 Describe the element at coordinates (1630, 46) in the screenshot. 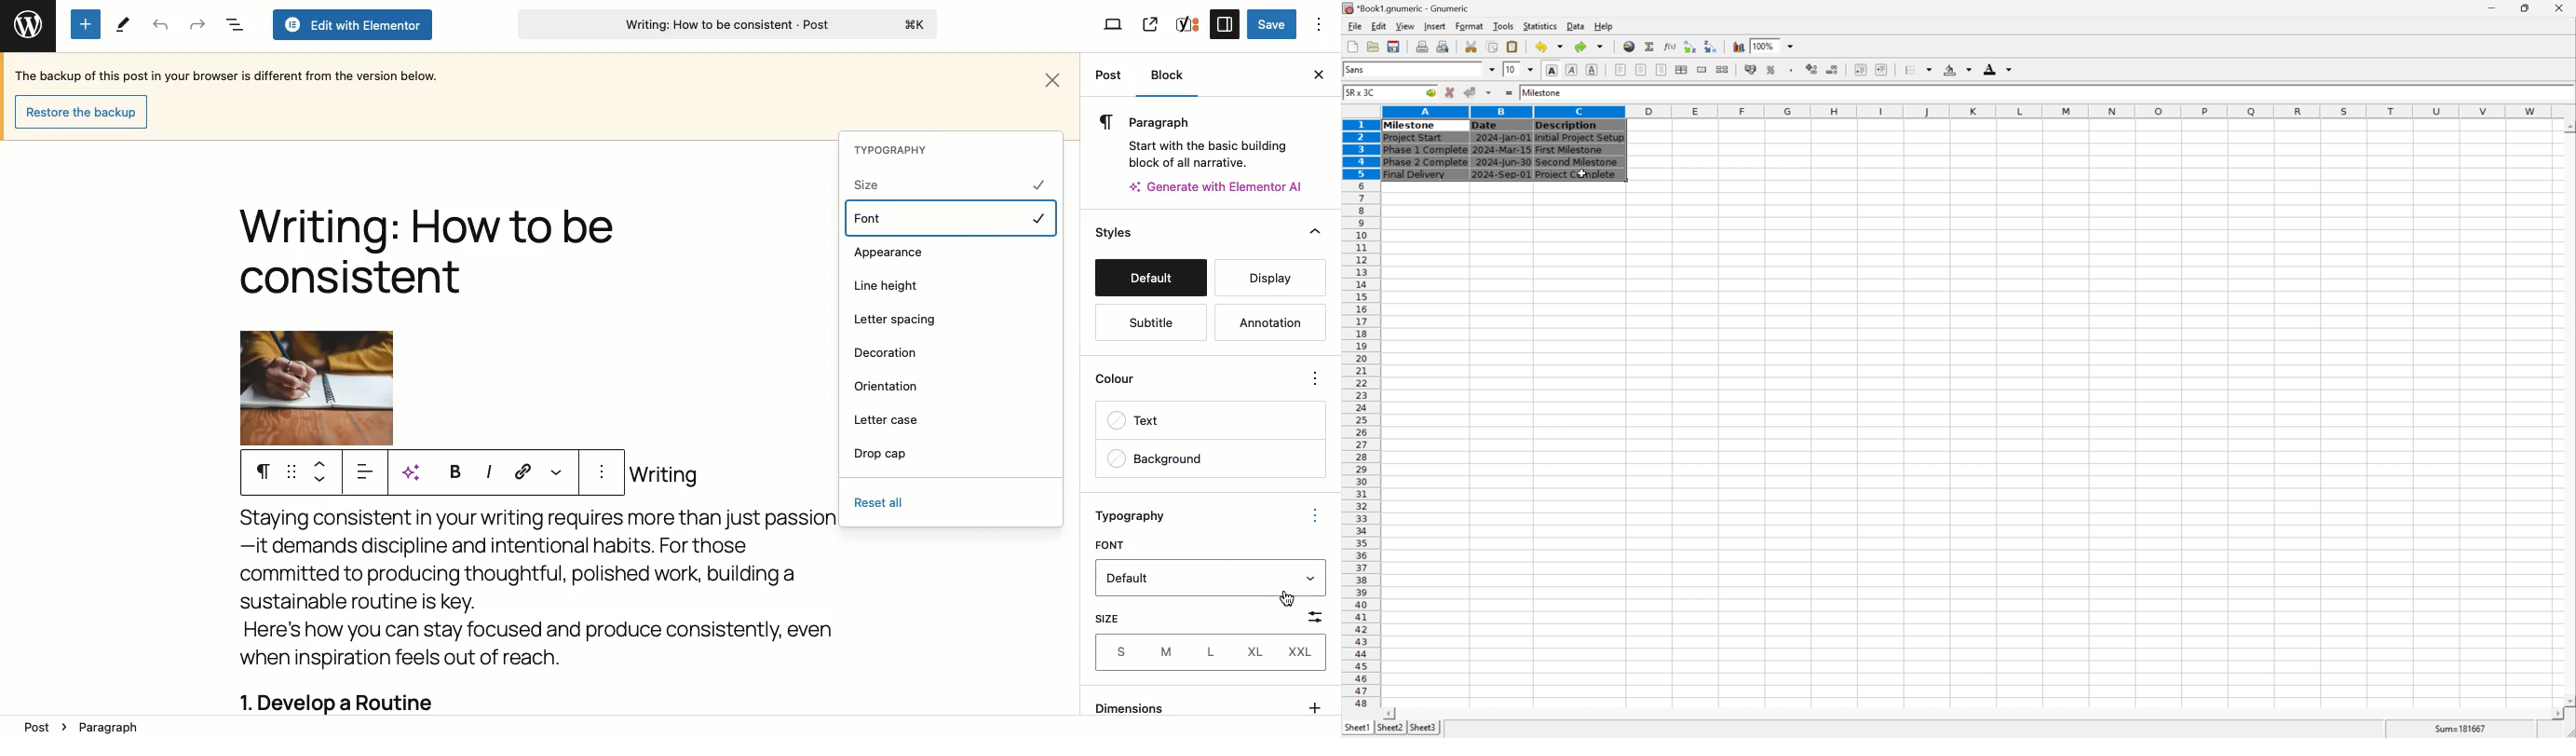

I see `insert a hyperlink` at that location.